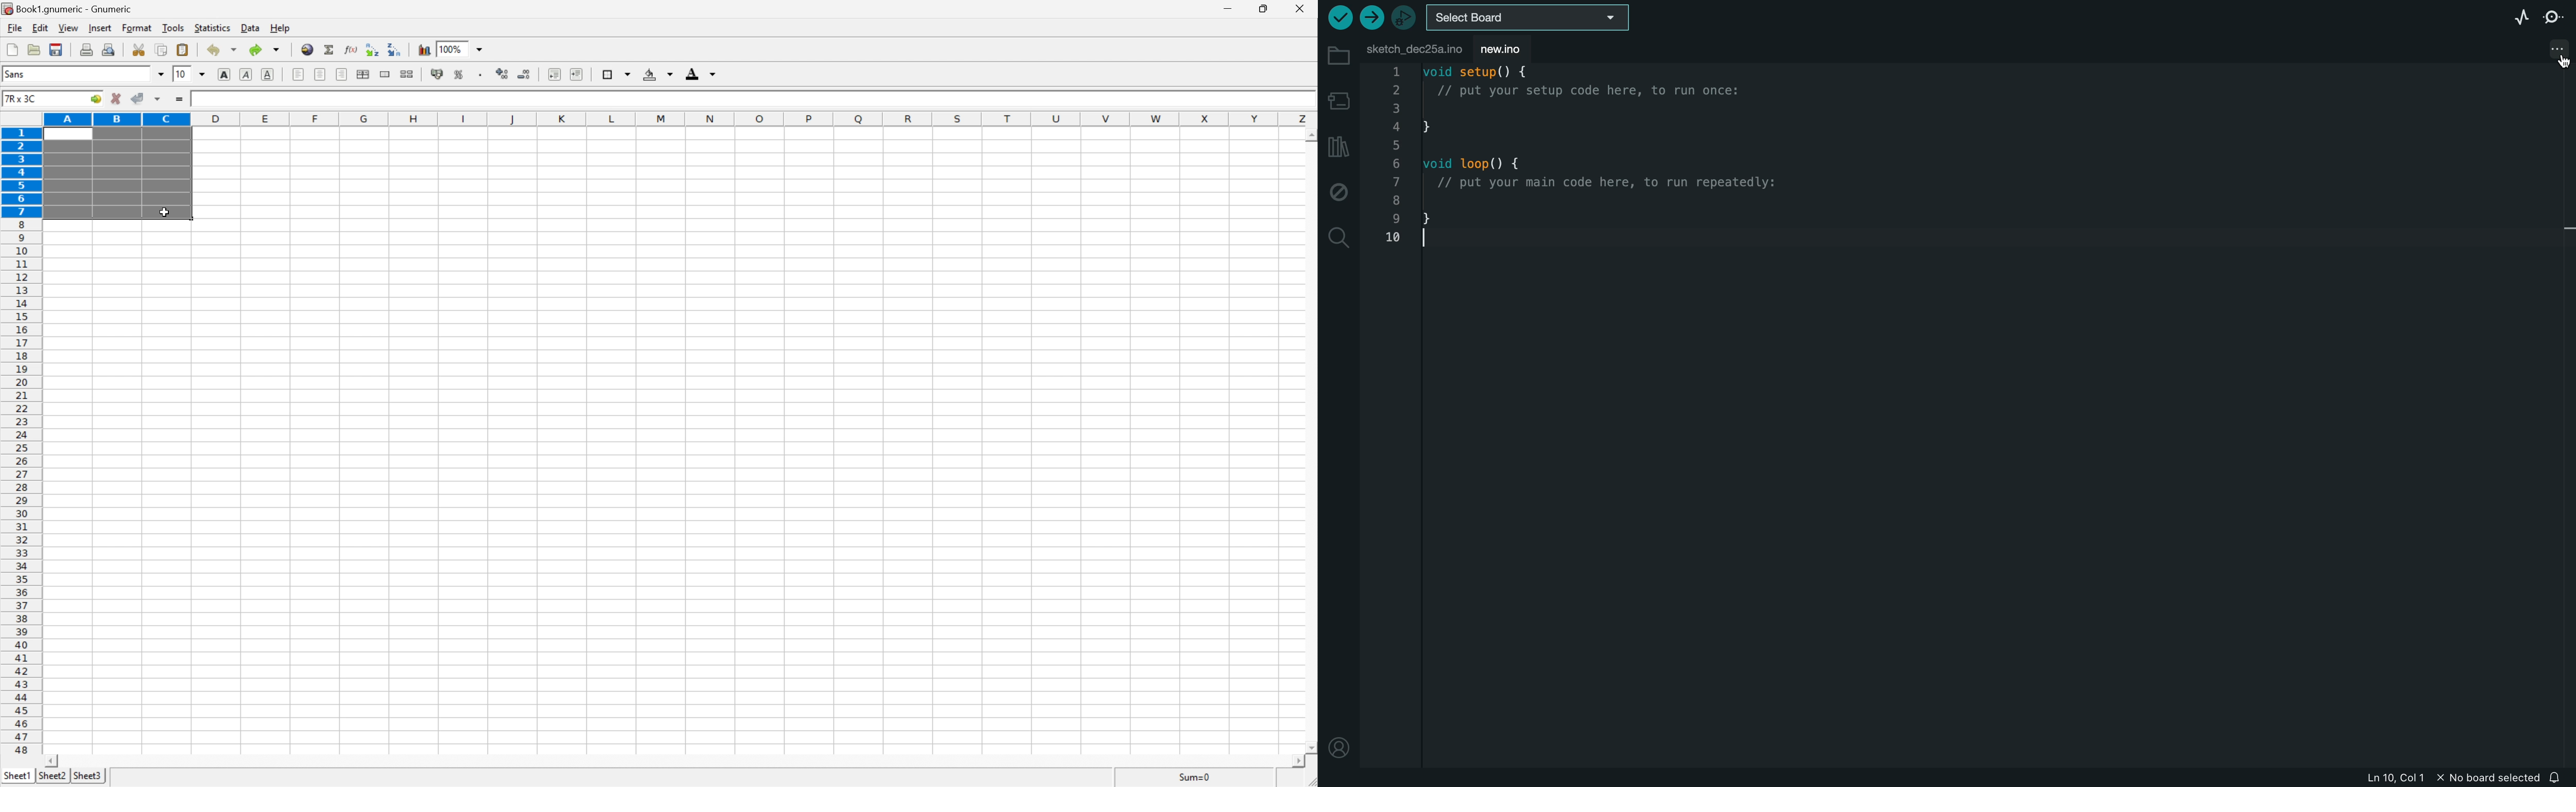  What do you see at coordinates (438, 74) in the screenshot?
I see `format selection as accounting` at bounding box center [438, 74].